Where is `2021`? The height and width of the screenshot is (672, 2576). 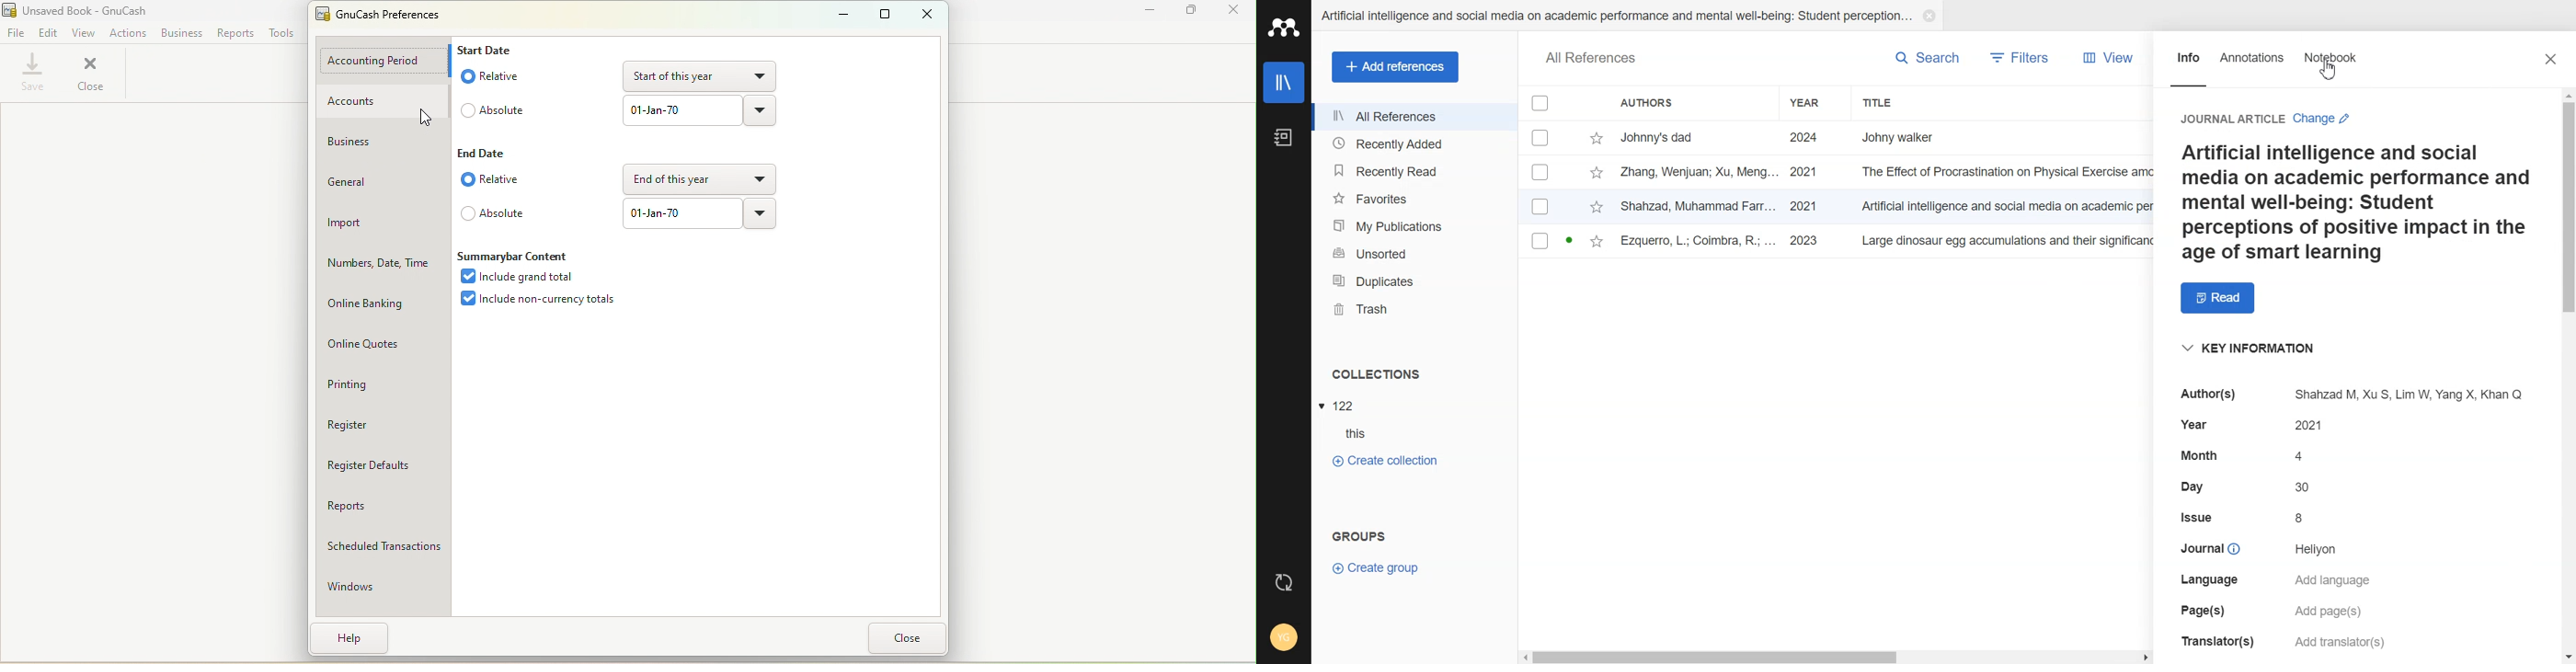
2021 is located at coordinates (1803, 206).